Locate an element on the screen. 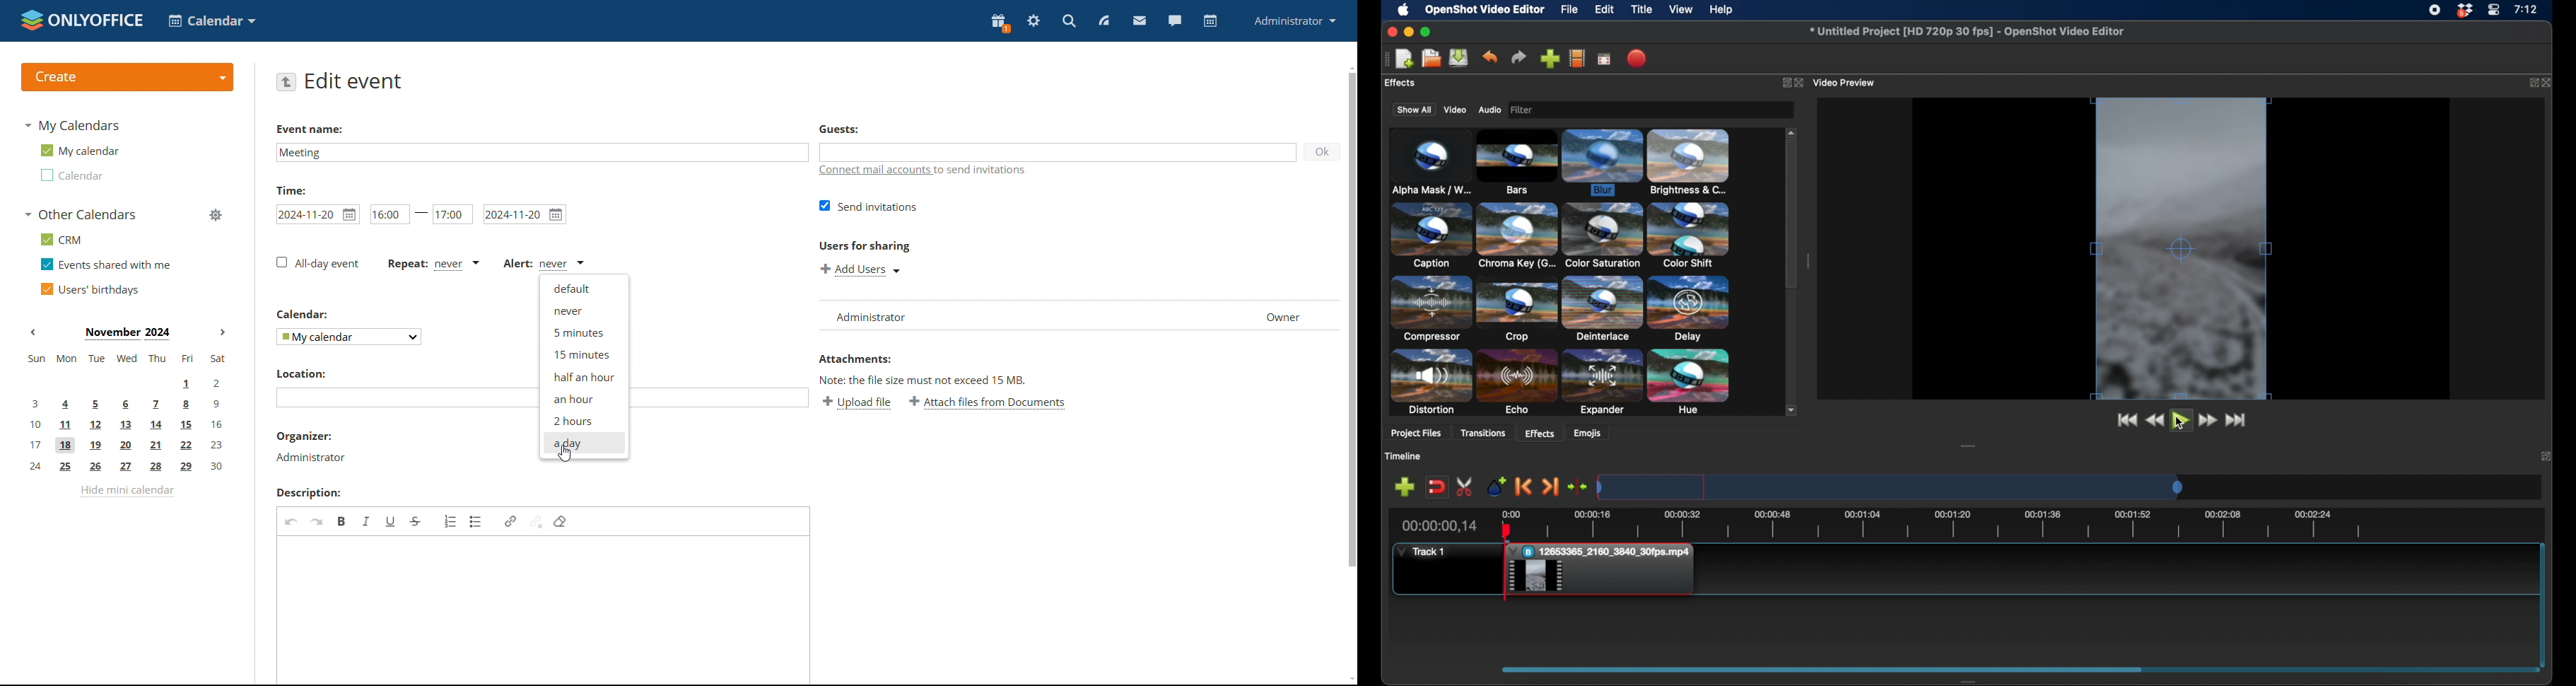 This screenshot has height=700, width=2576. 5 minutes is located at coordinates (585, 332).